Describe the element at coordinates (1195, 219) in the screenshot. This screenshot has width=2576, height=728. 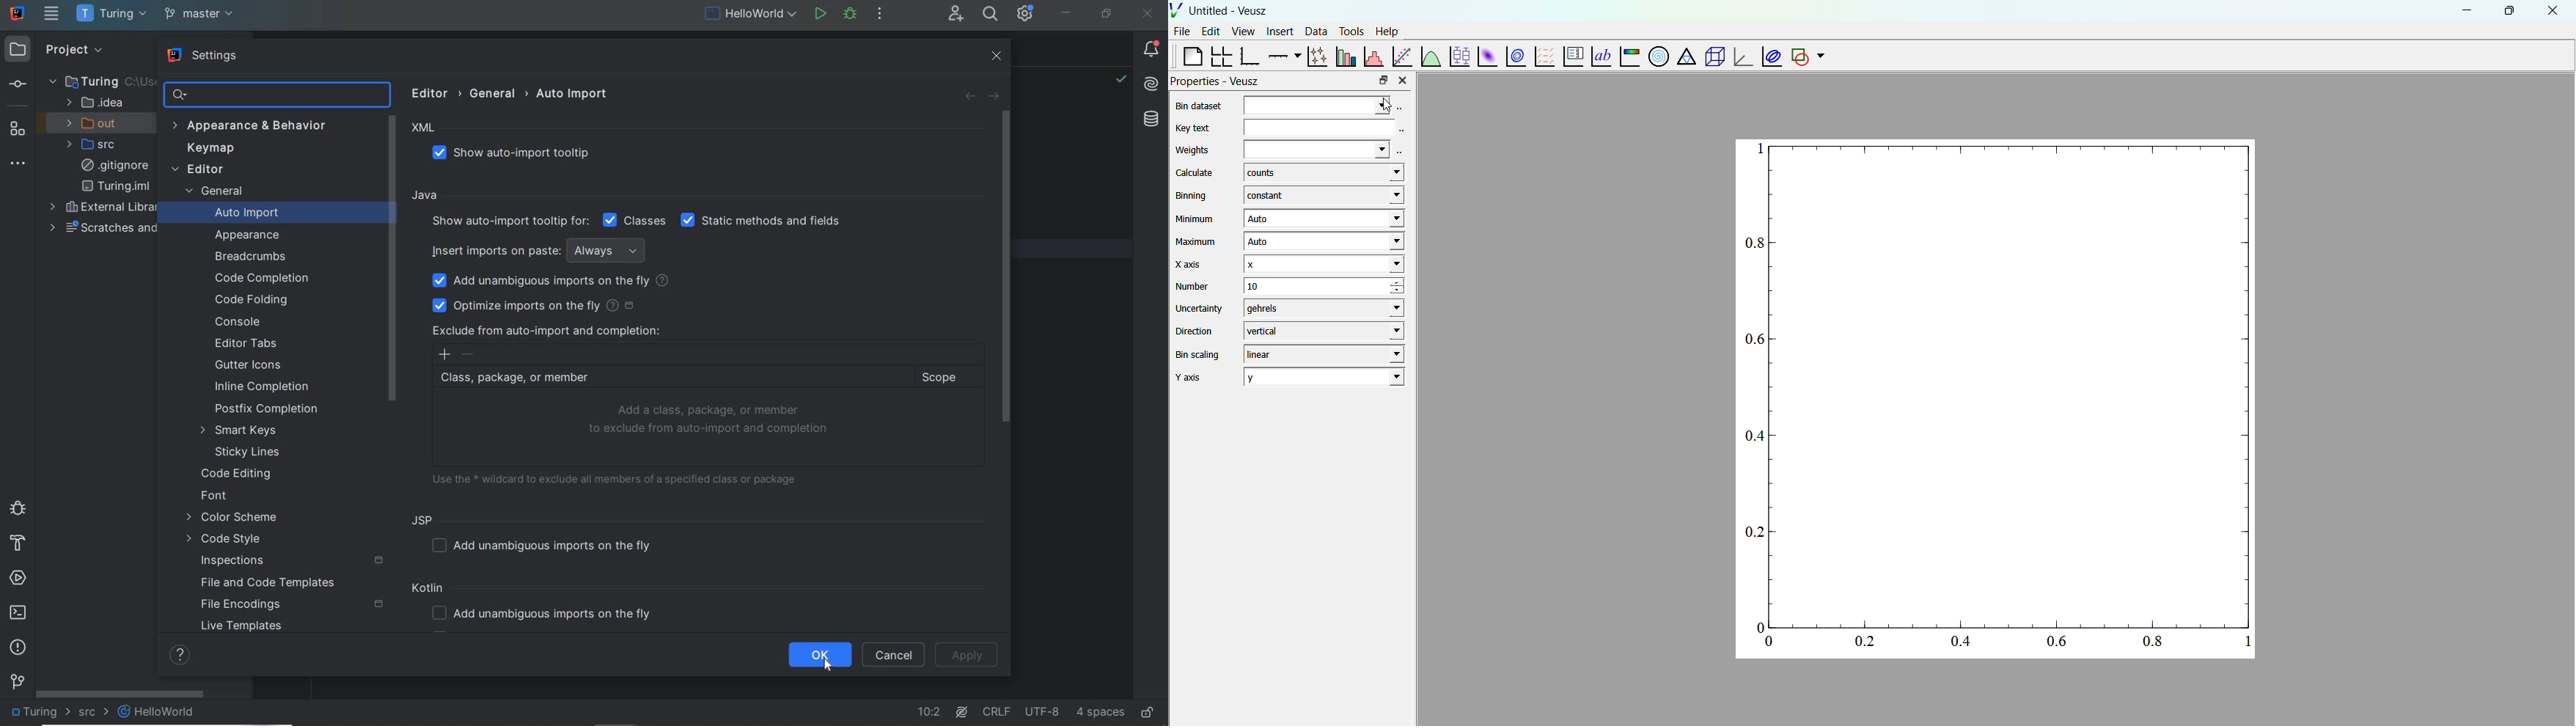
I see `Minimum` at that location.